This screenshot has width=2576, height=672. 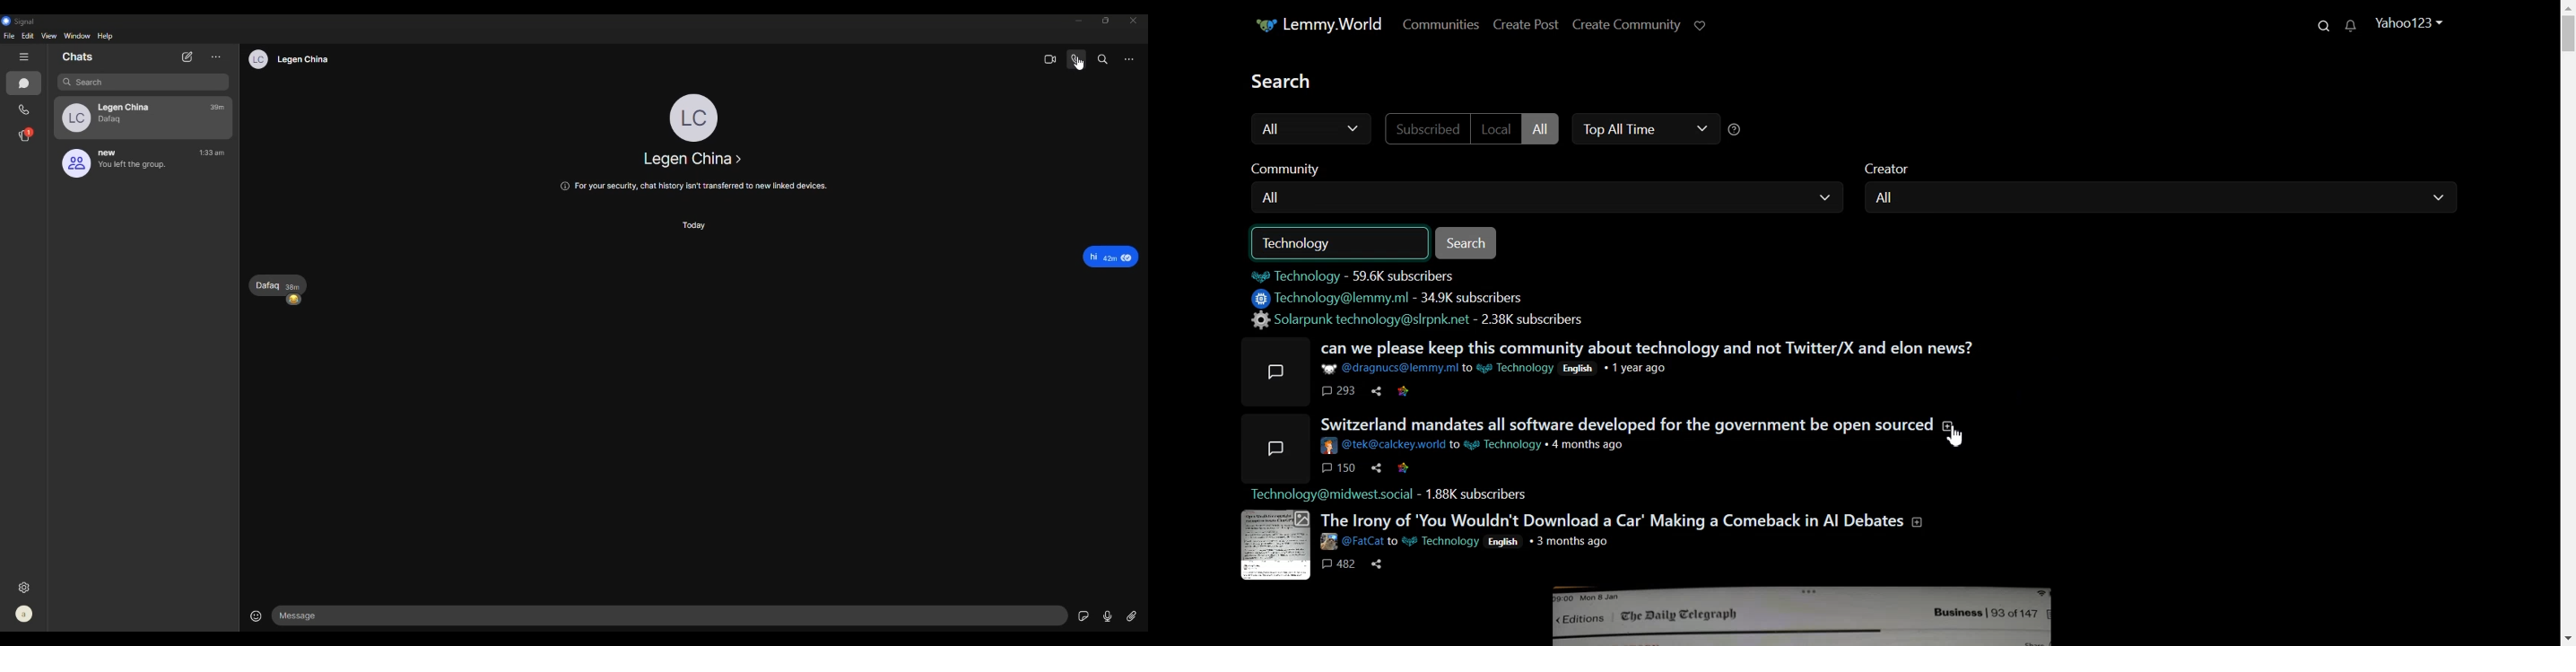 I want to click on group, so click(x=117, y=162).